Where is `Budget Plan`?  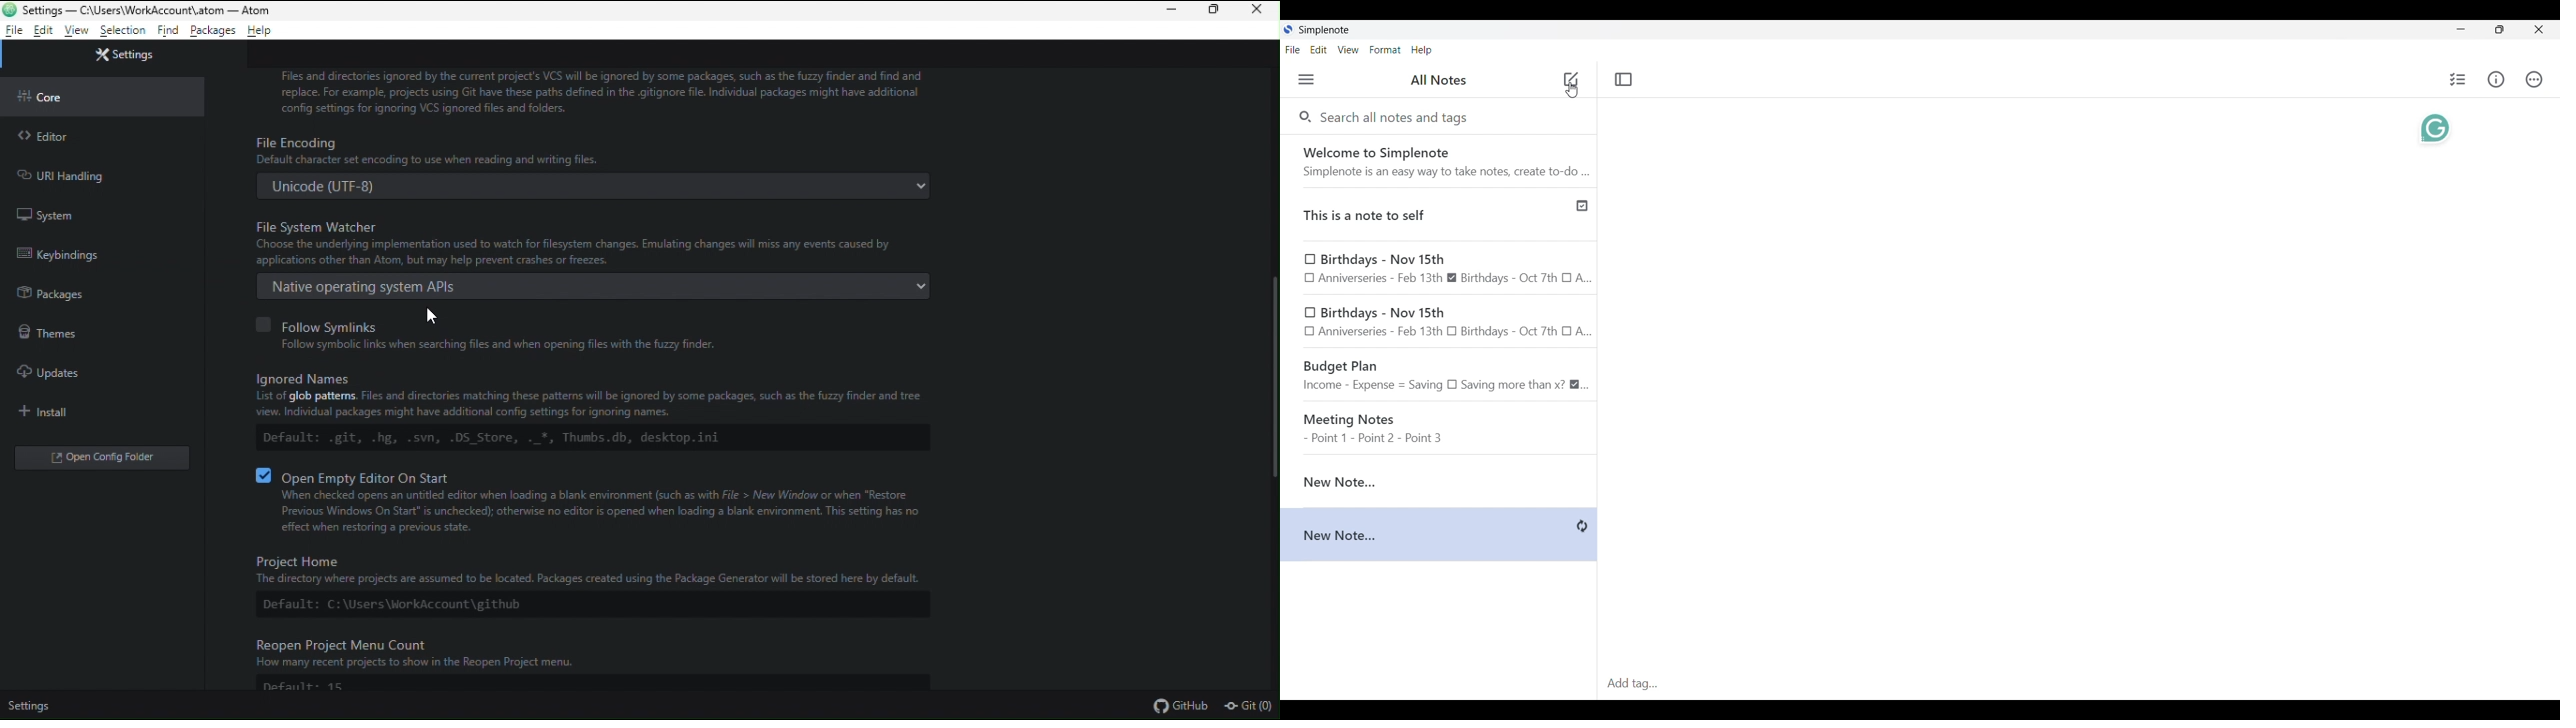
Budget Plan is located at coordinates (1439, 373).